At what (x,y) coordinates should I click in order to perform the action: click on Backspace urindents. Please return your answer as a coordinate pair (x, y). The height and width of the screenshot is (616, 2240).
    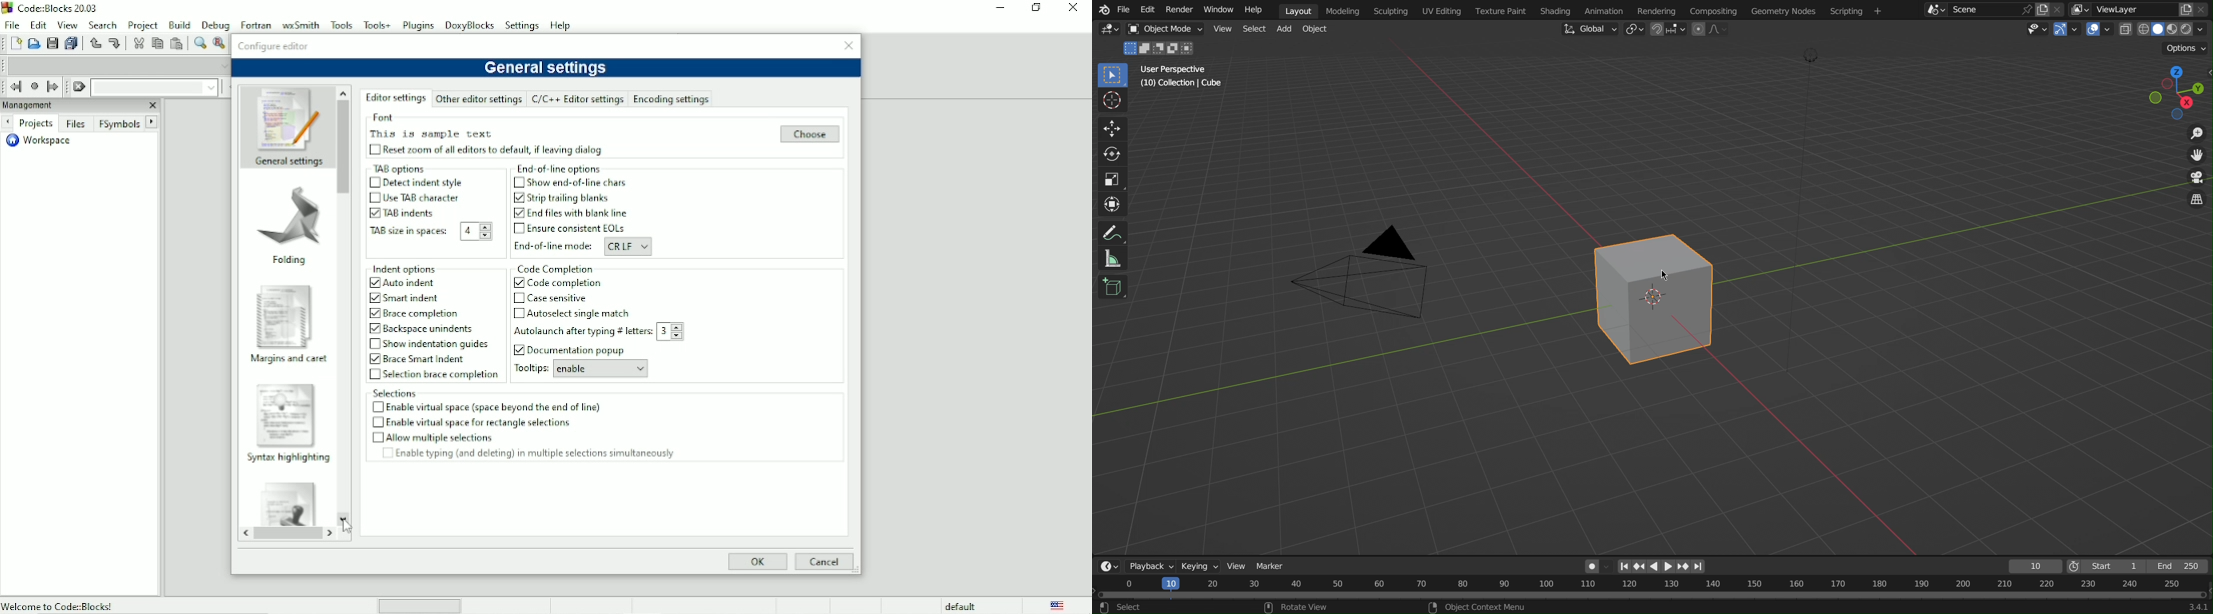
    Looking at the image, I should click on (430, 329).